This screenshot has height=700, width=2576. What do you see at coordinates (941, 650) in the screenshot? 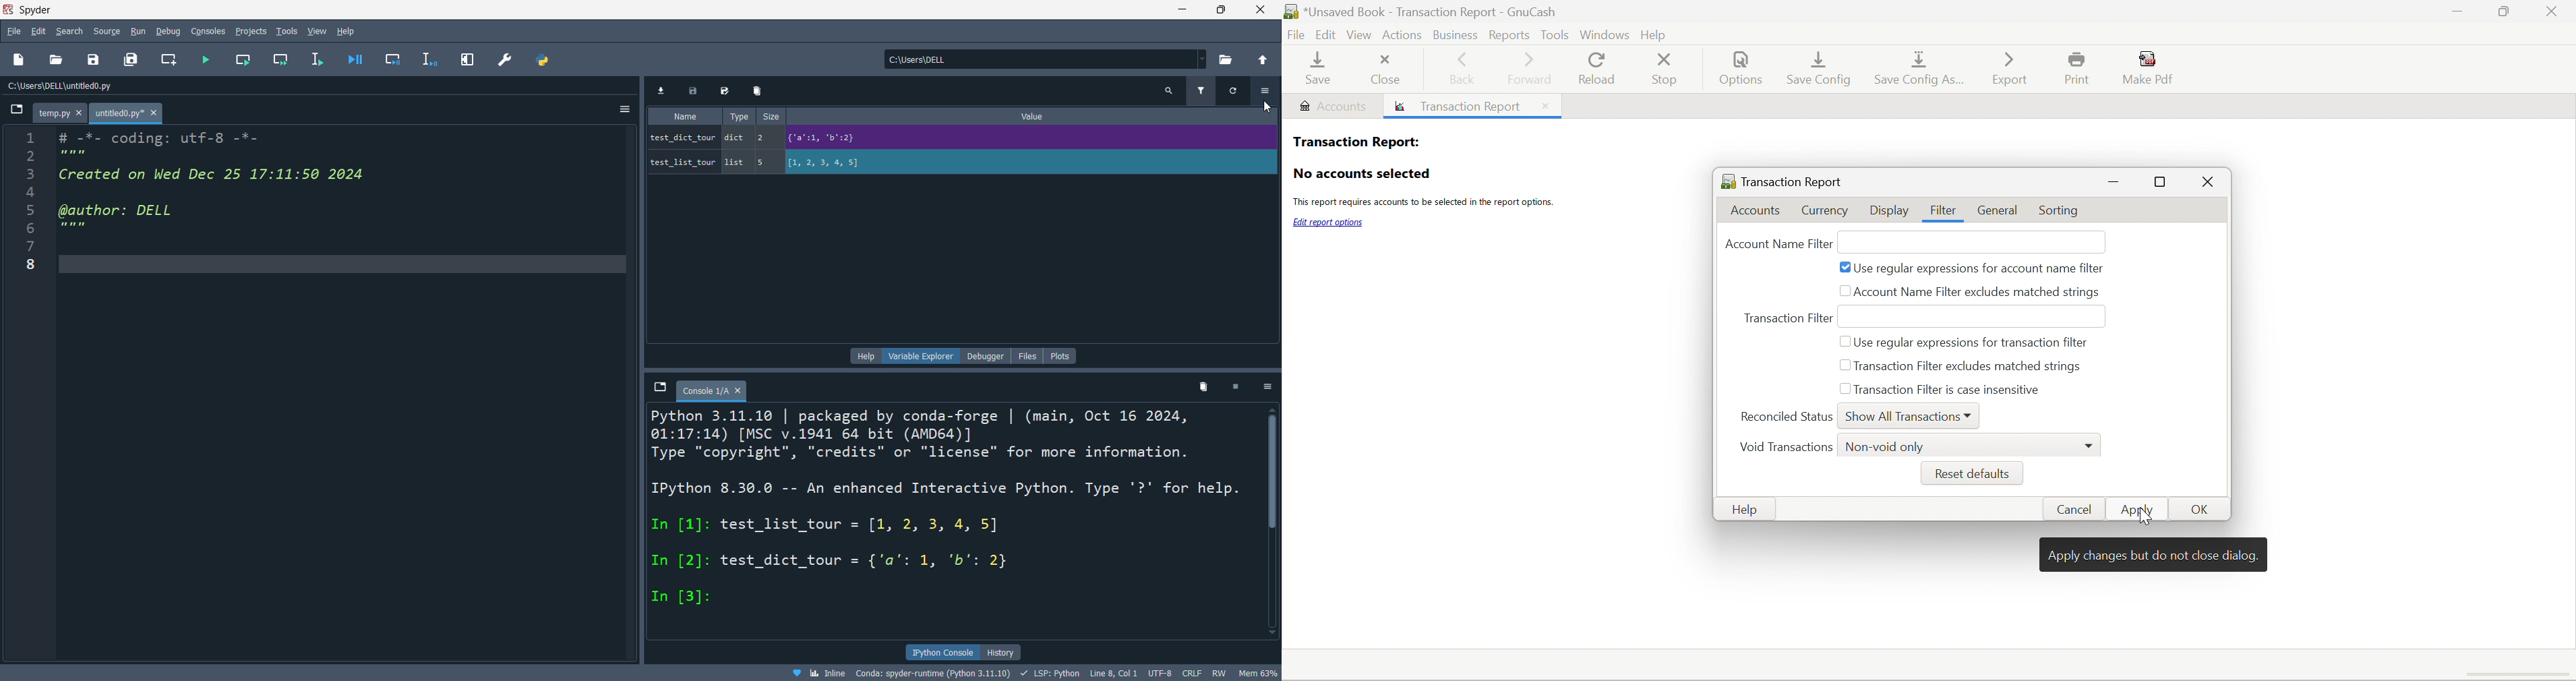
I see `ipython console` at bounding box center [941, 650].